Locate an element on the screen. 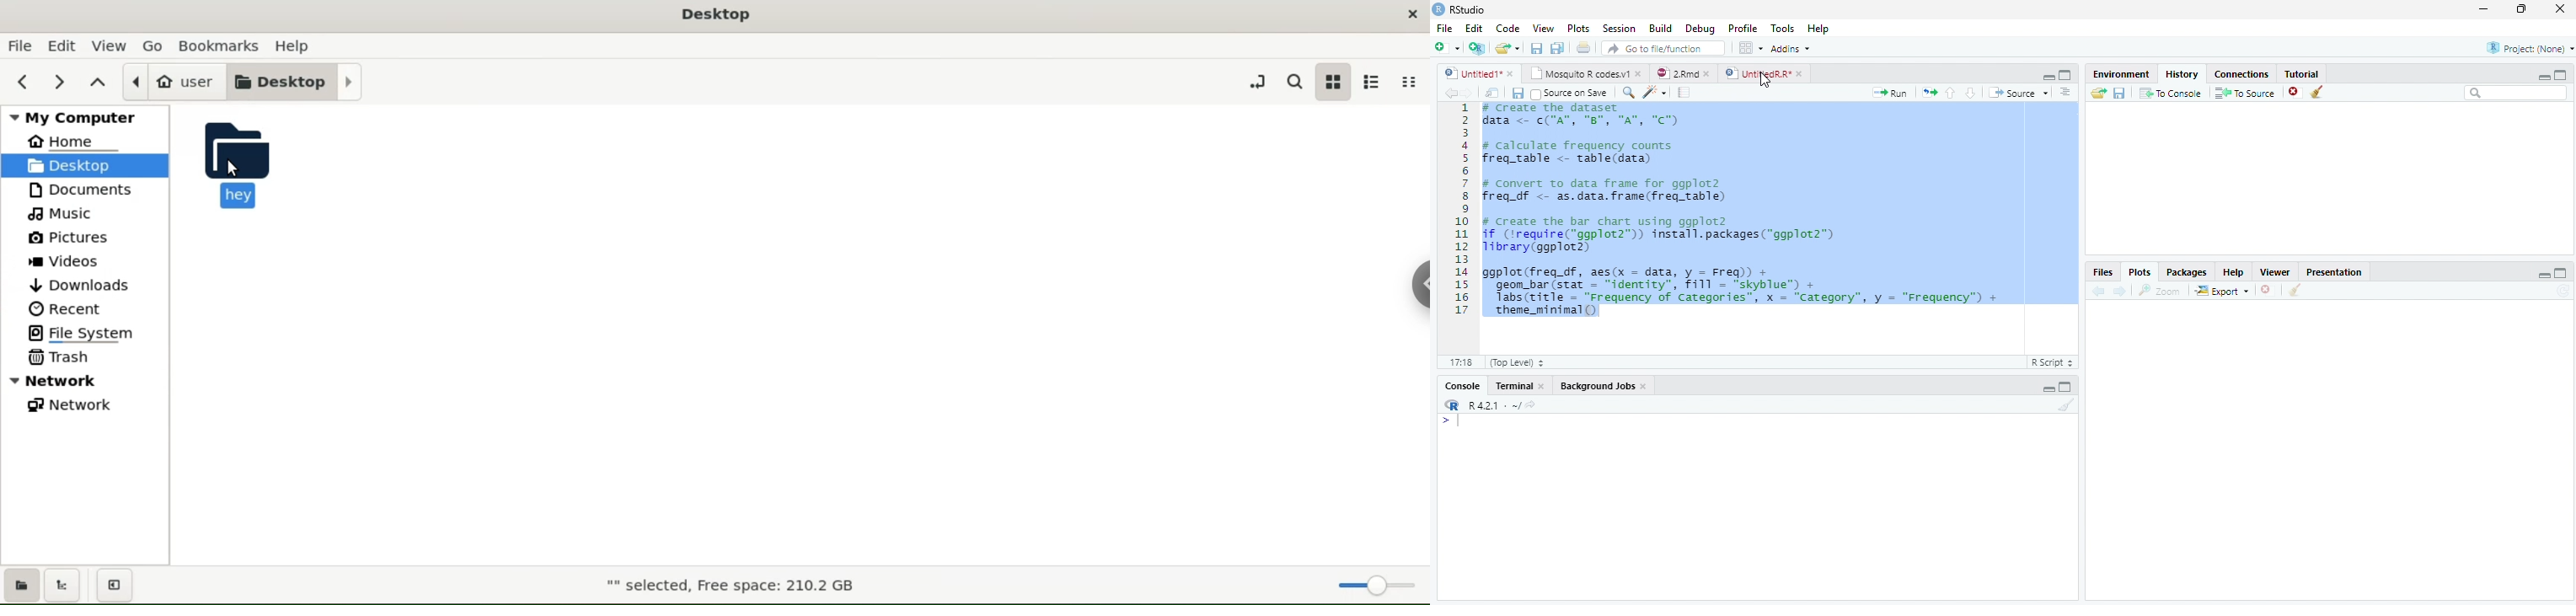  Connections is located at coordinates (2240, 74).